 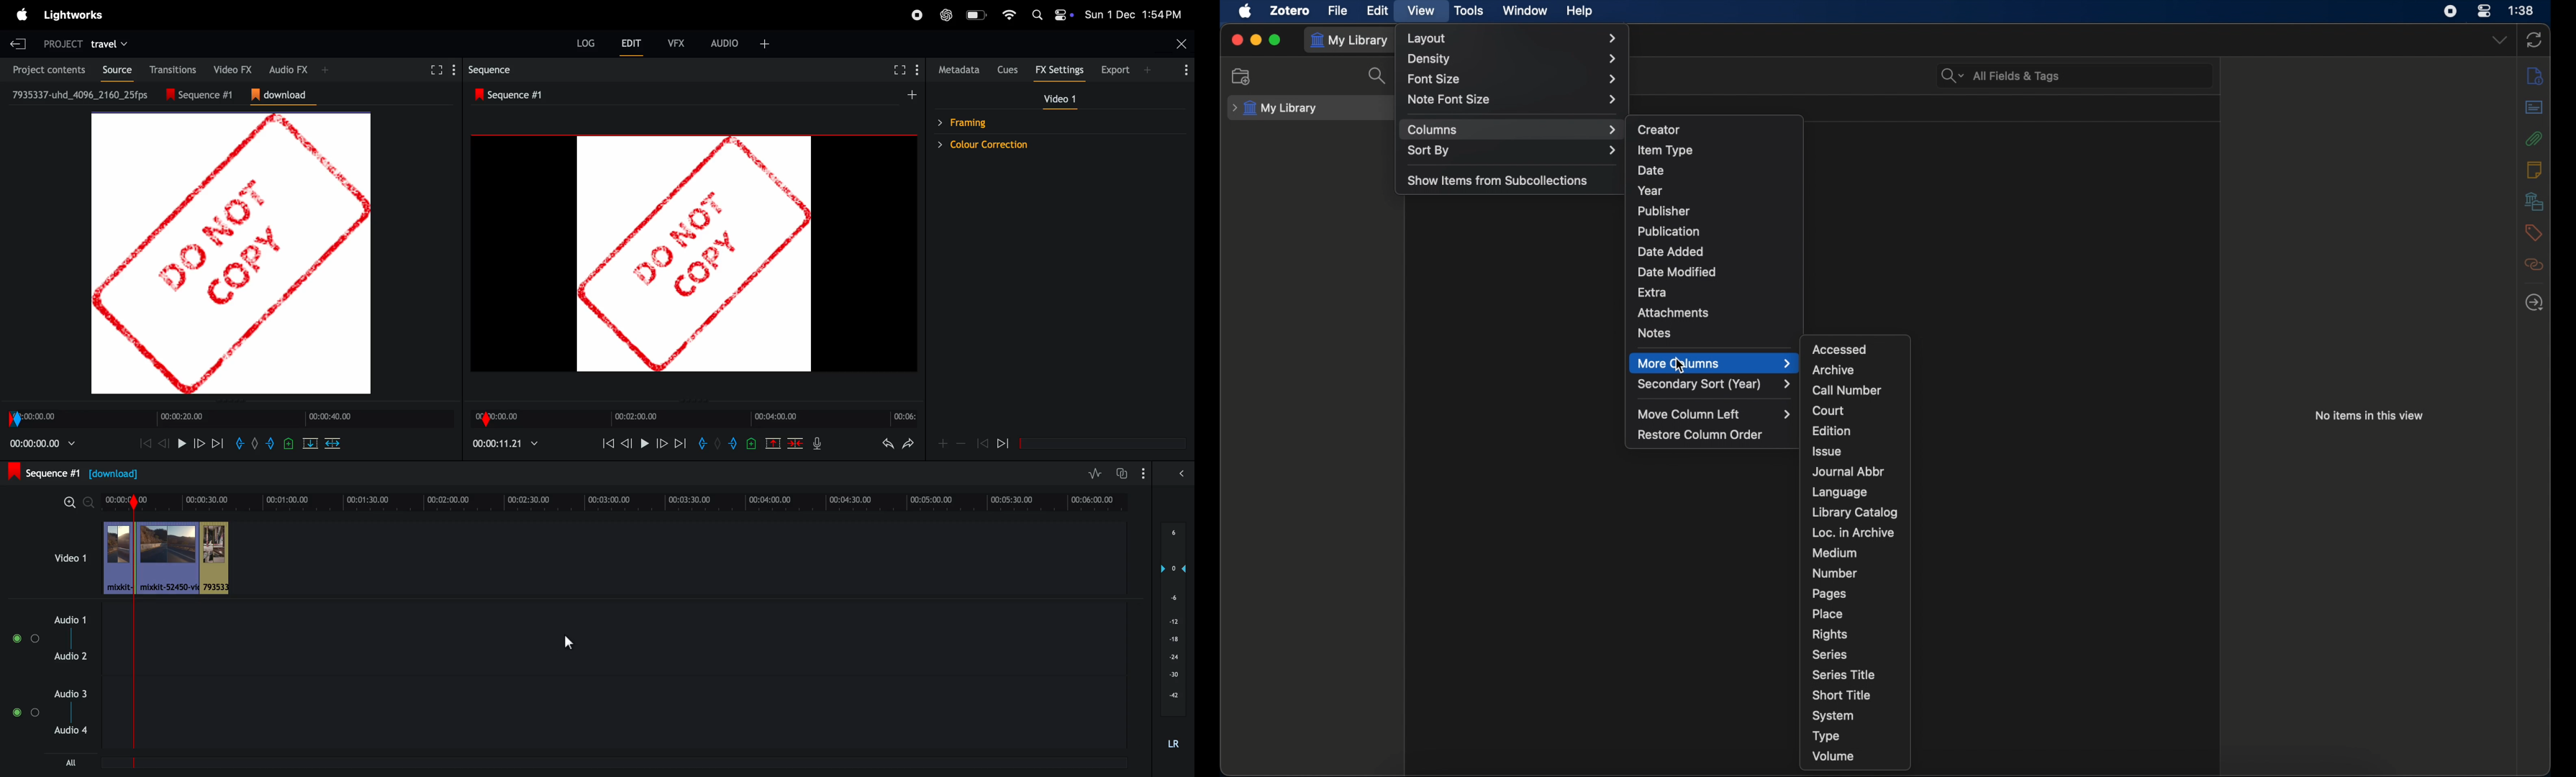 I want to click on video fx, so click(x=229, y=68).